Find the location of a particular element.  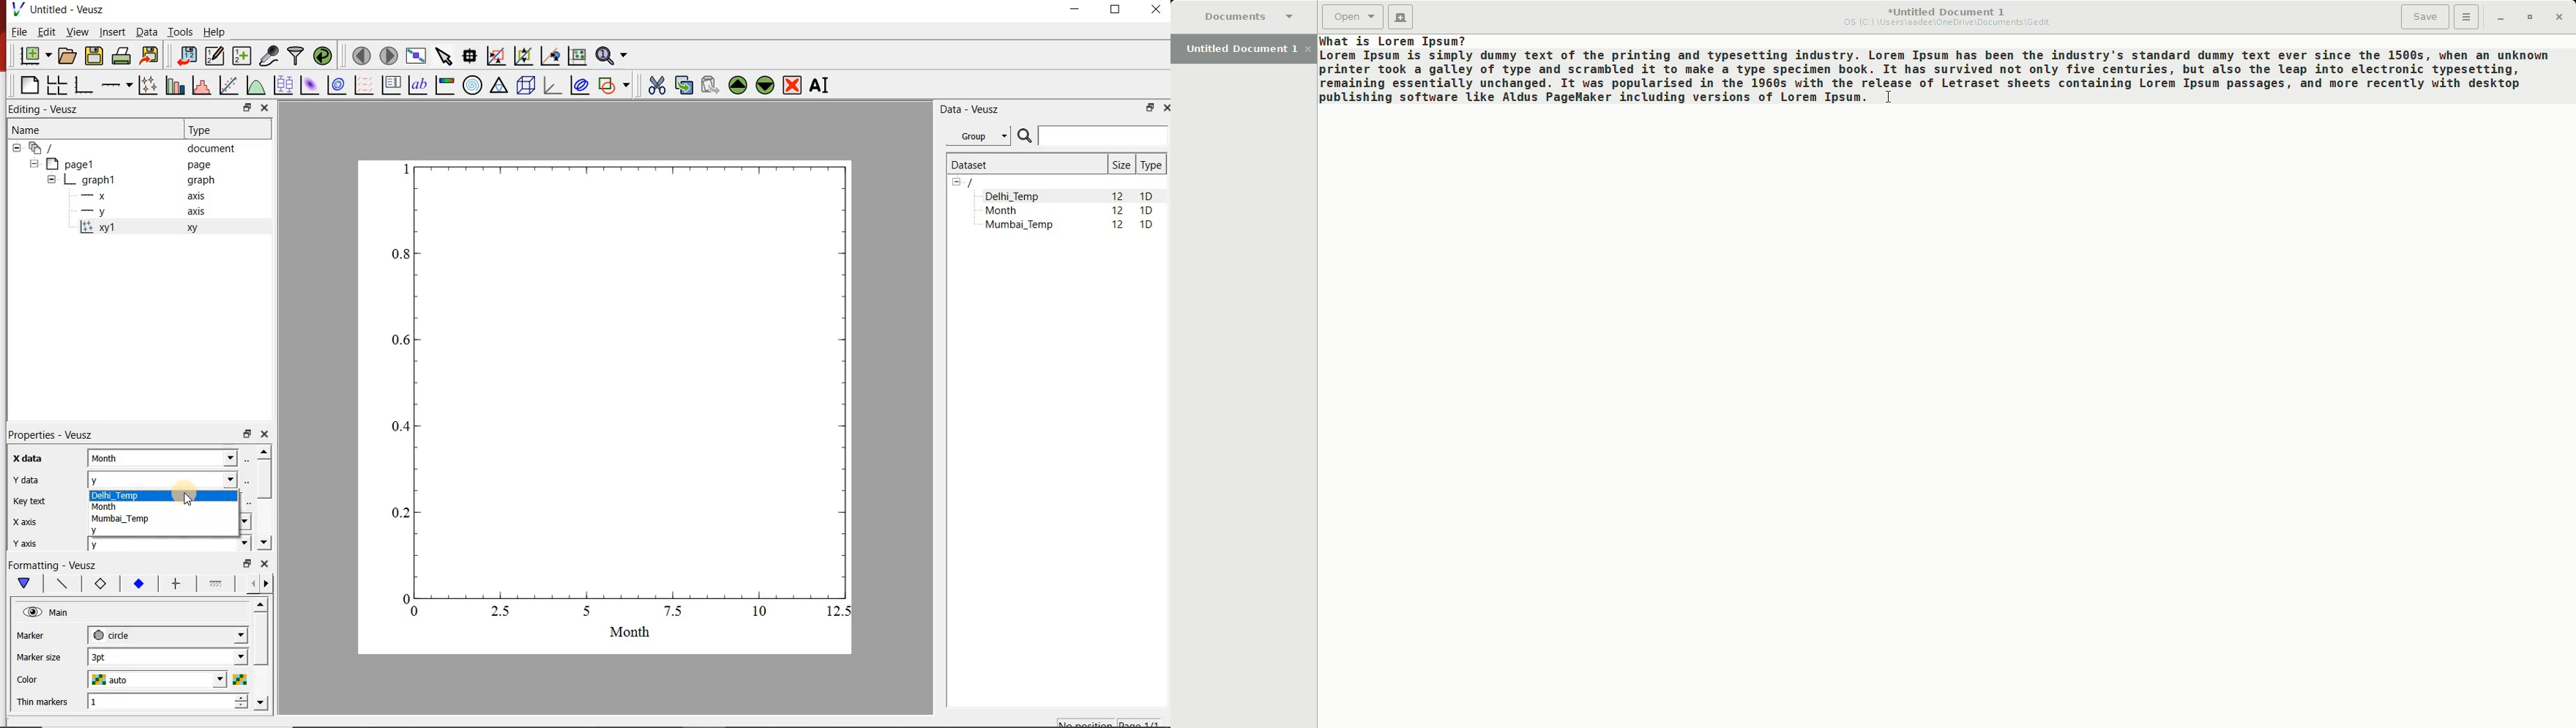

cursor is located at coordinates (187, 496).